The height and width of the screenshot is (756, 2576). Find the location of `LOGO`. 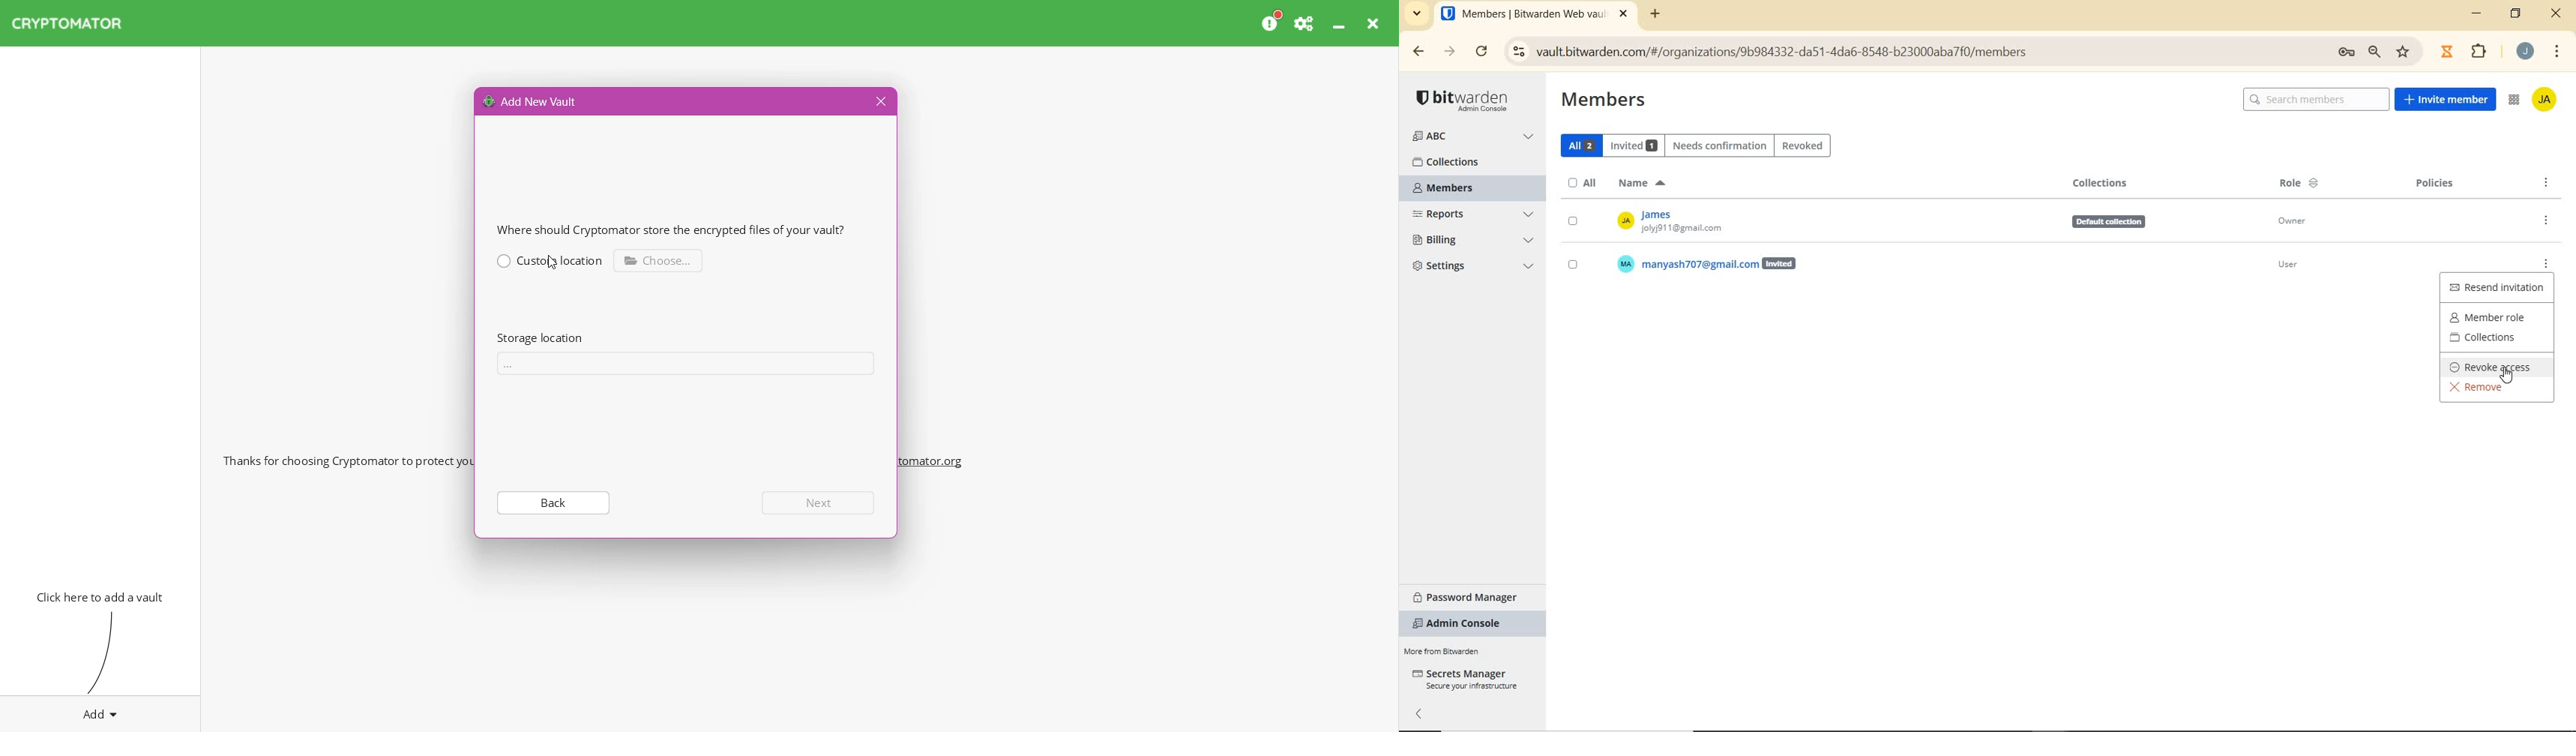

LOGO is located at coordinates (1466, 100).